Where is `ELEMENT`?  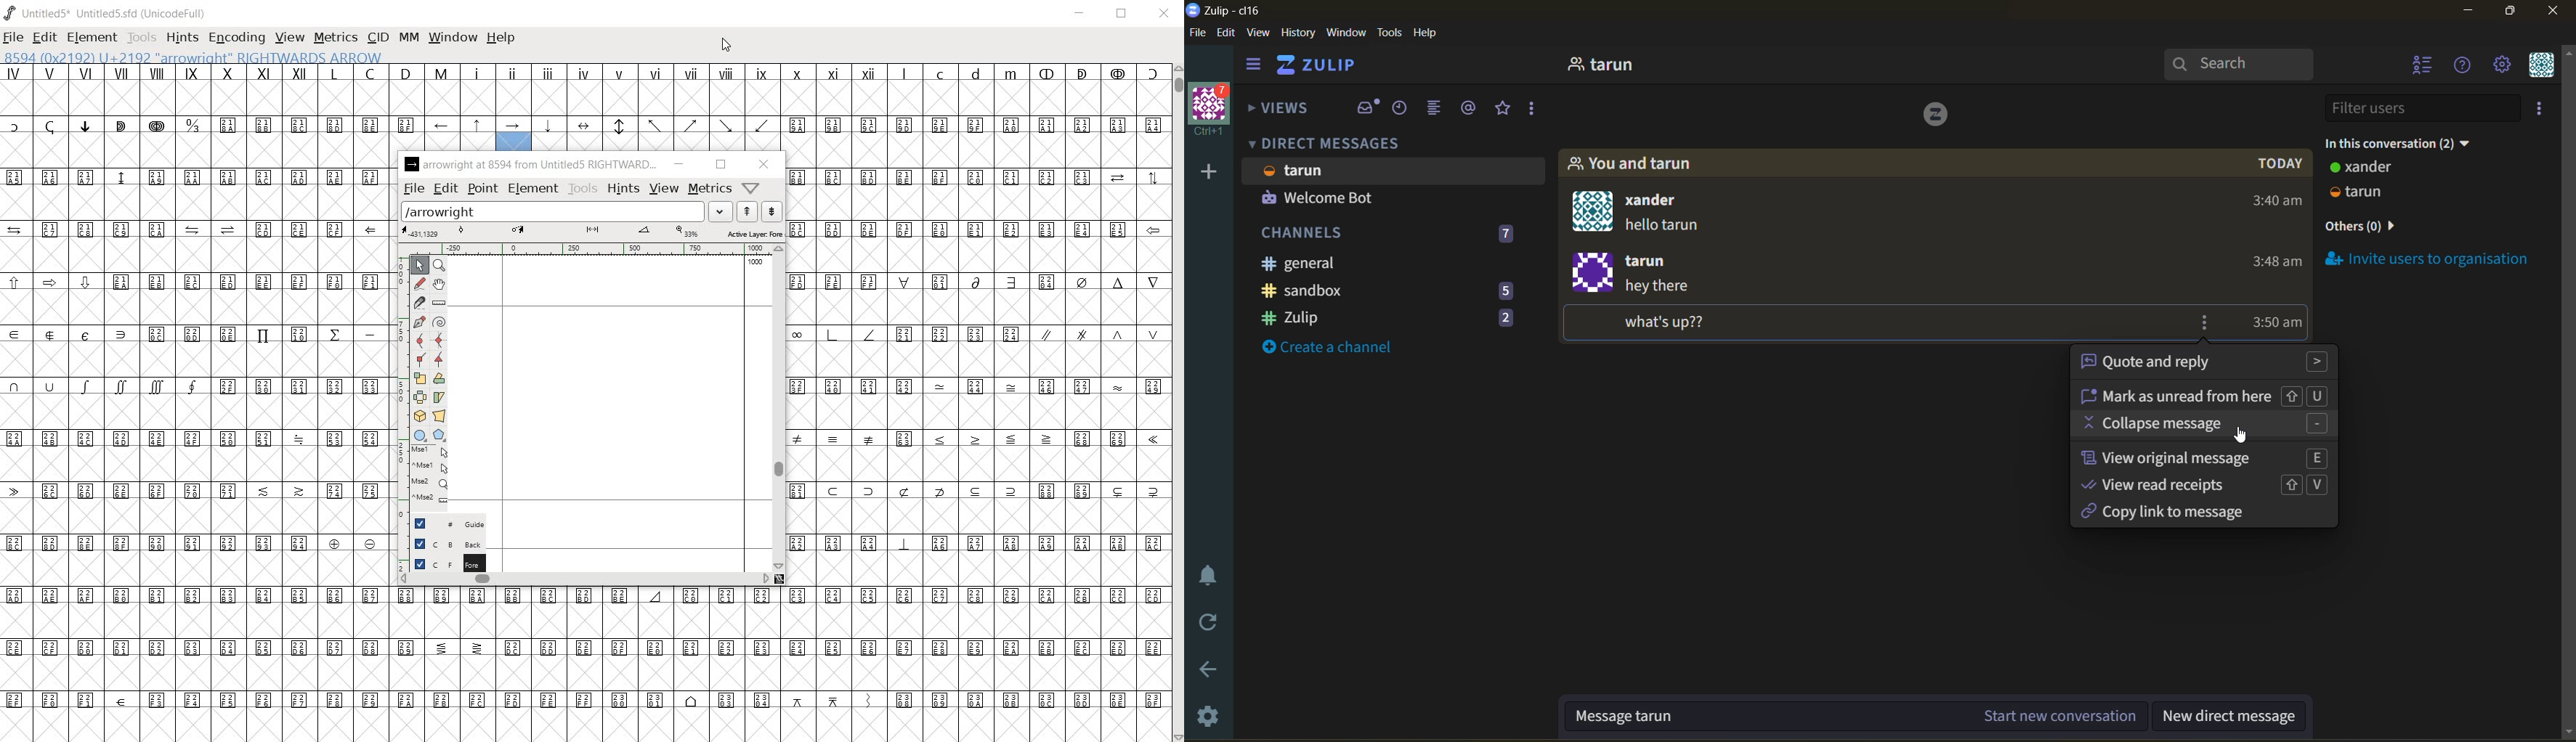 ELEMENT is located at coordinates (93, 37).